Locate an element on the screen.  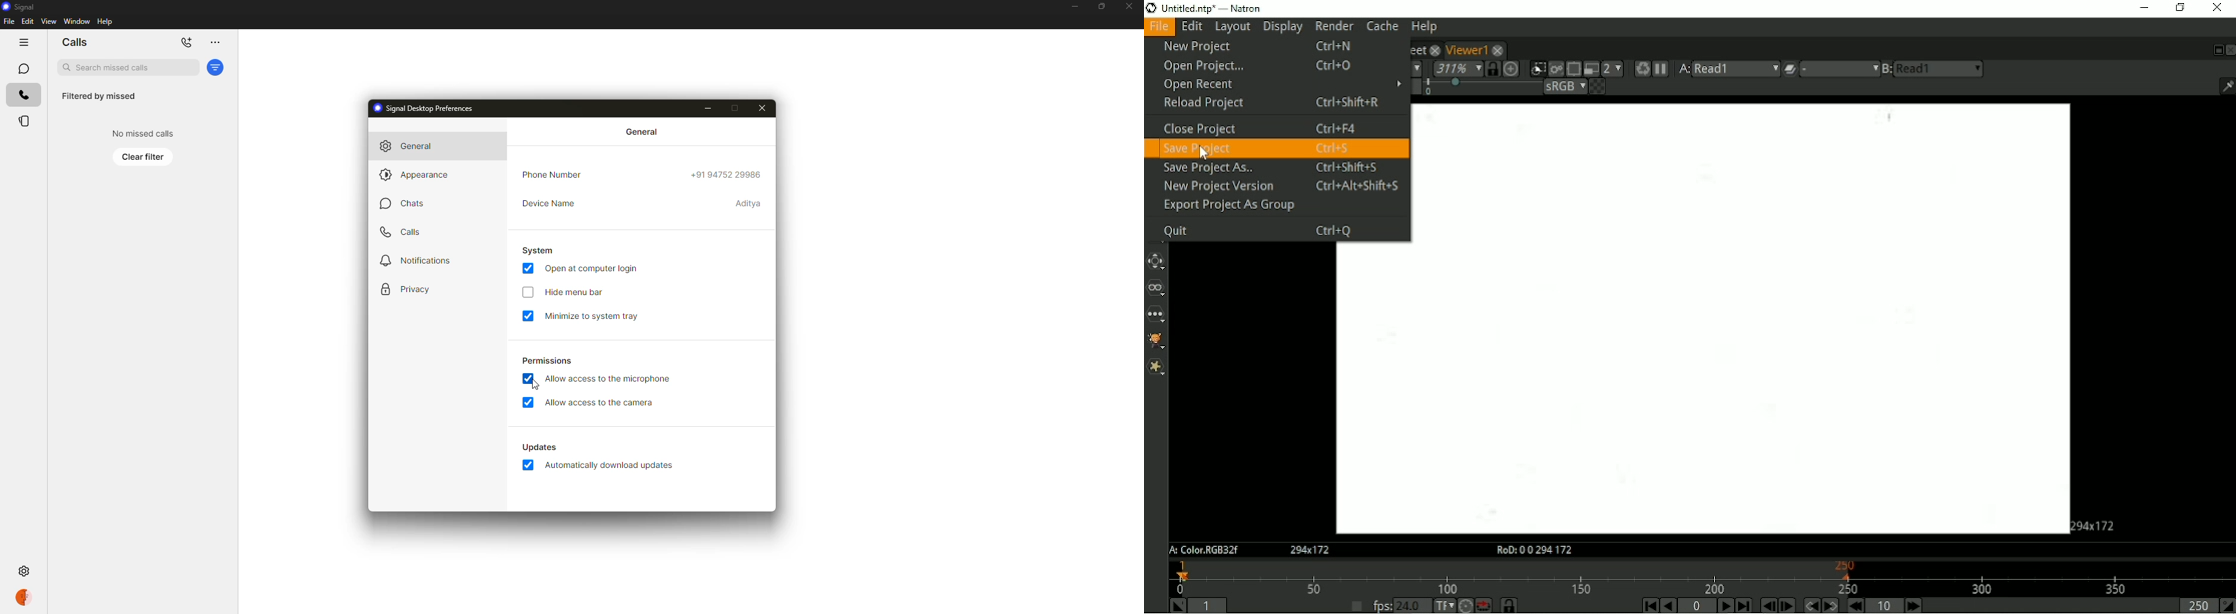
search is located at coordinates (128, 67).